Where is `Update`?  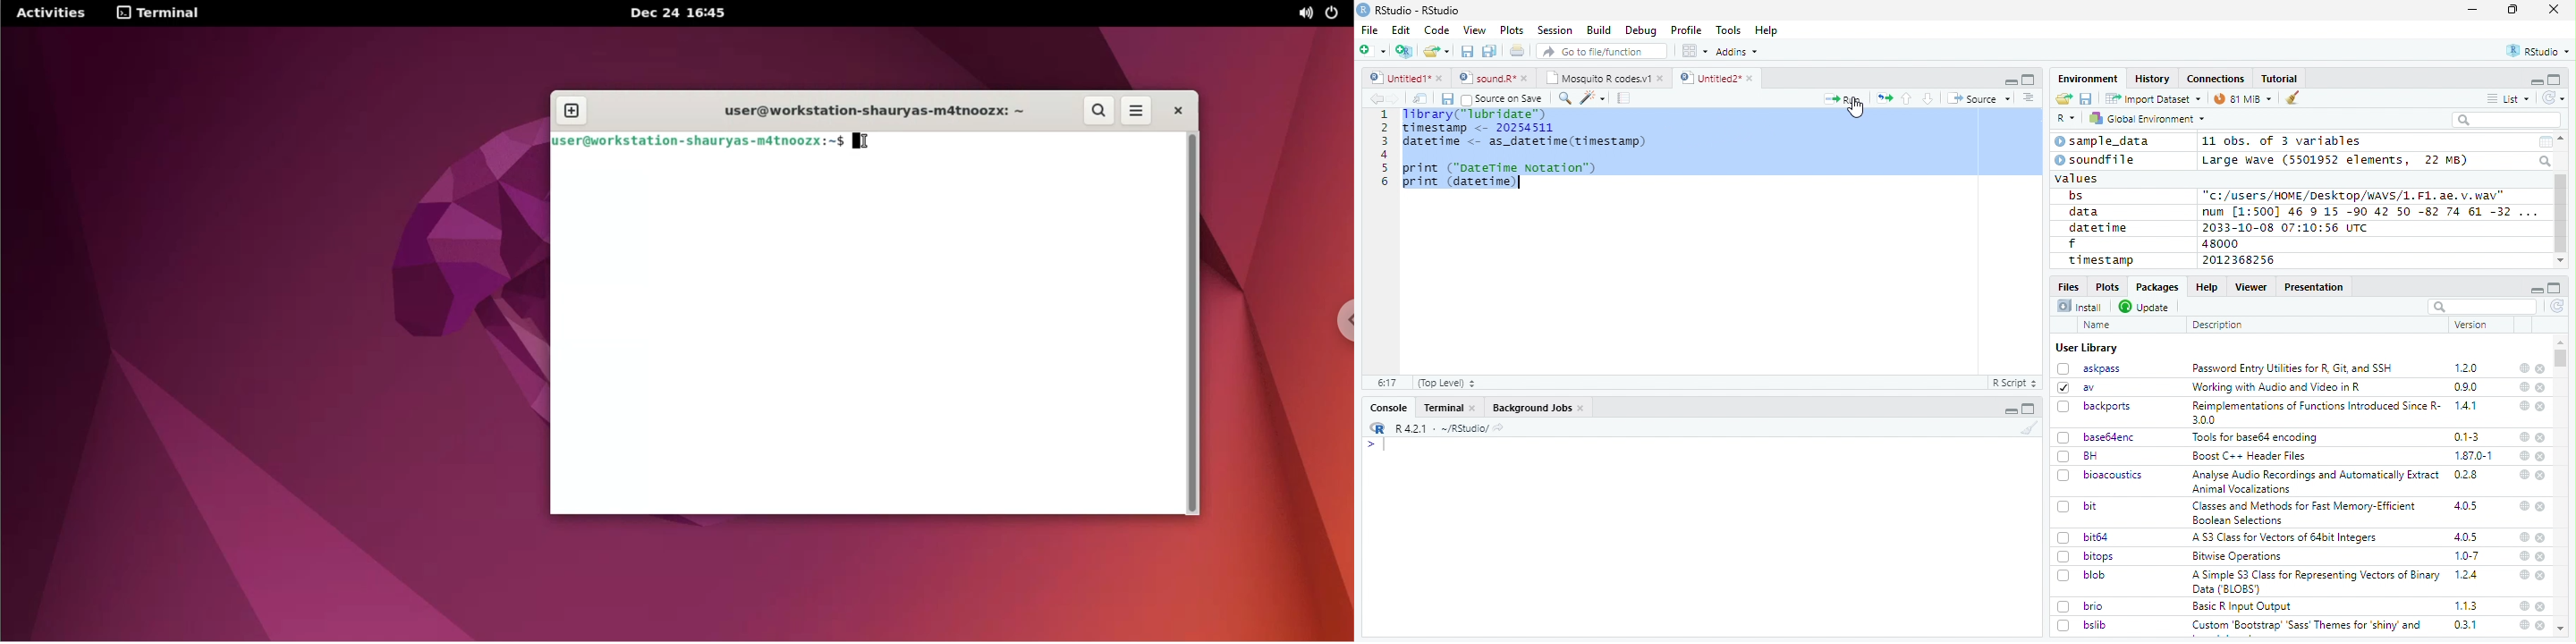 Update is located at coordinates (2146, 307).